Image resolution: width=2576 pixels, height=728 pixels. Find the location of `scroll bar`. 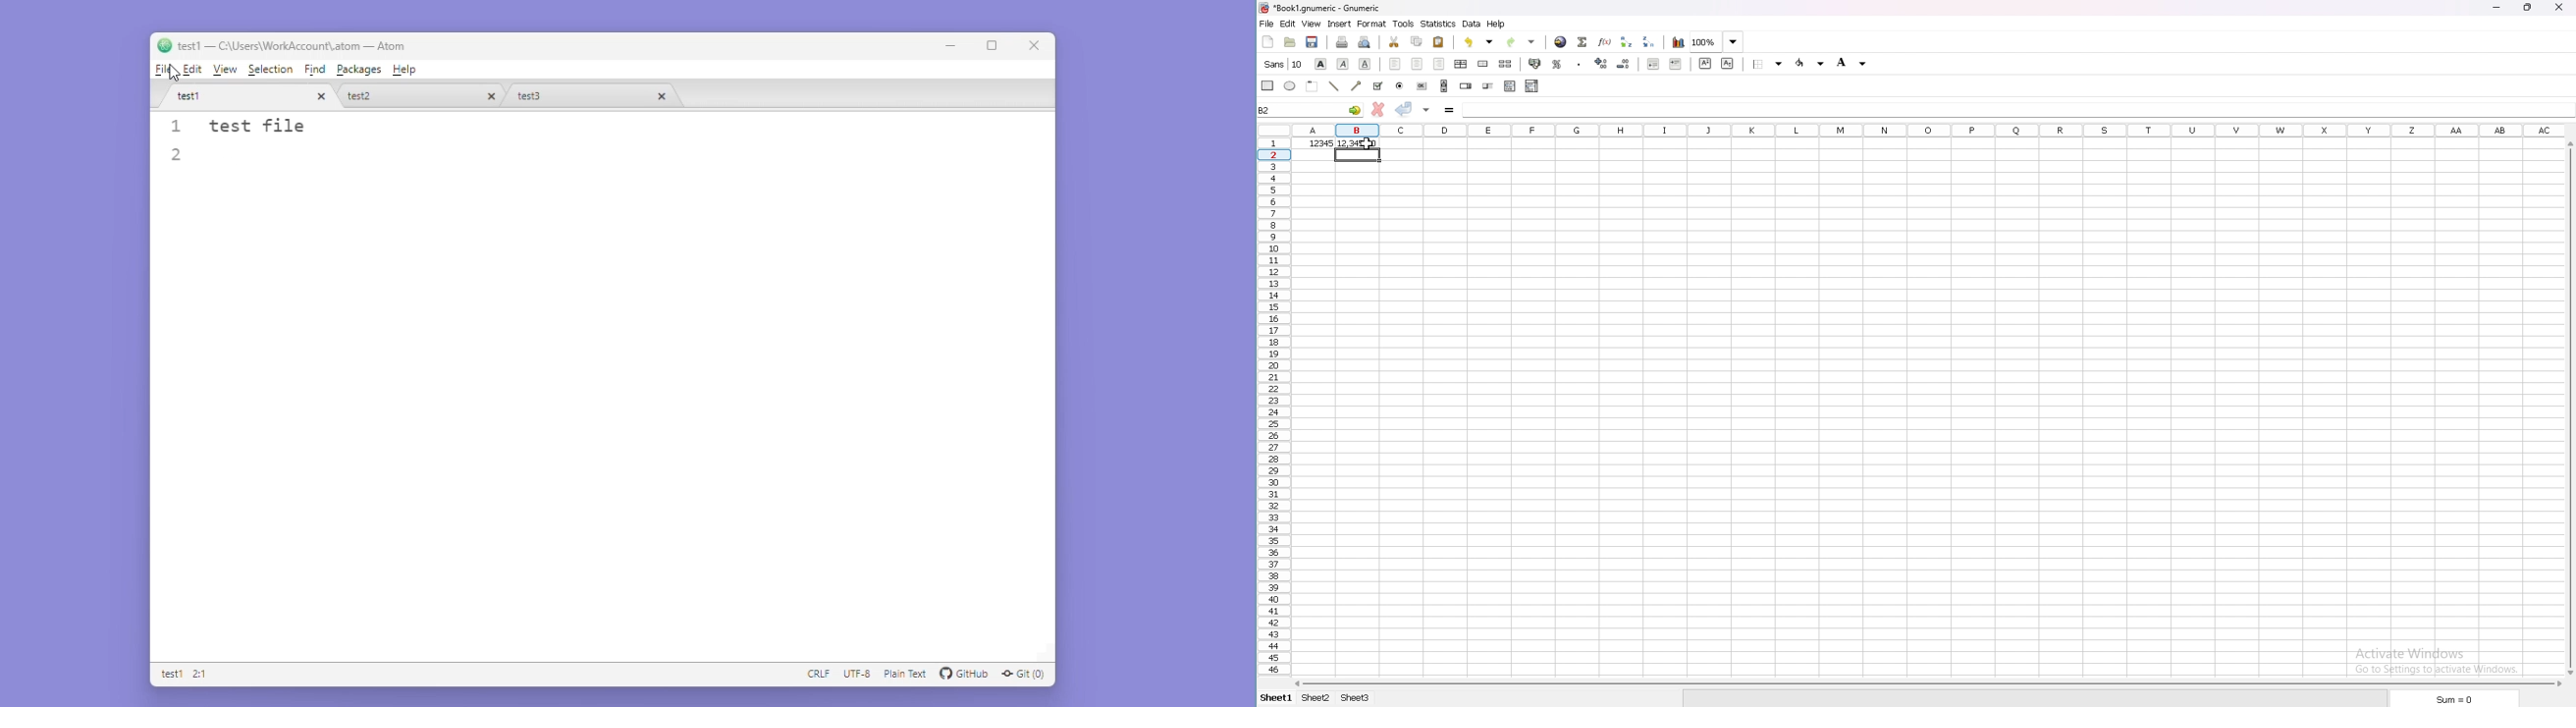

scroll bar is located at coordinates (2570, 410).